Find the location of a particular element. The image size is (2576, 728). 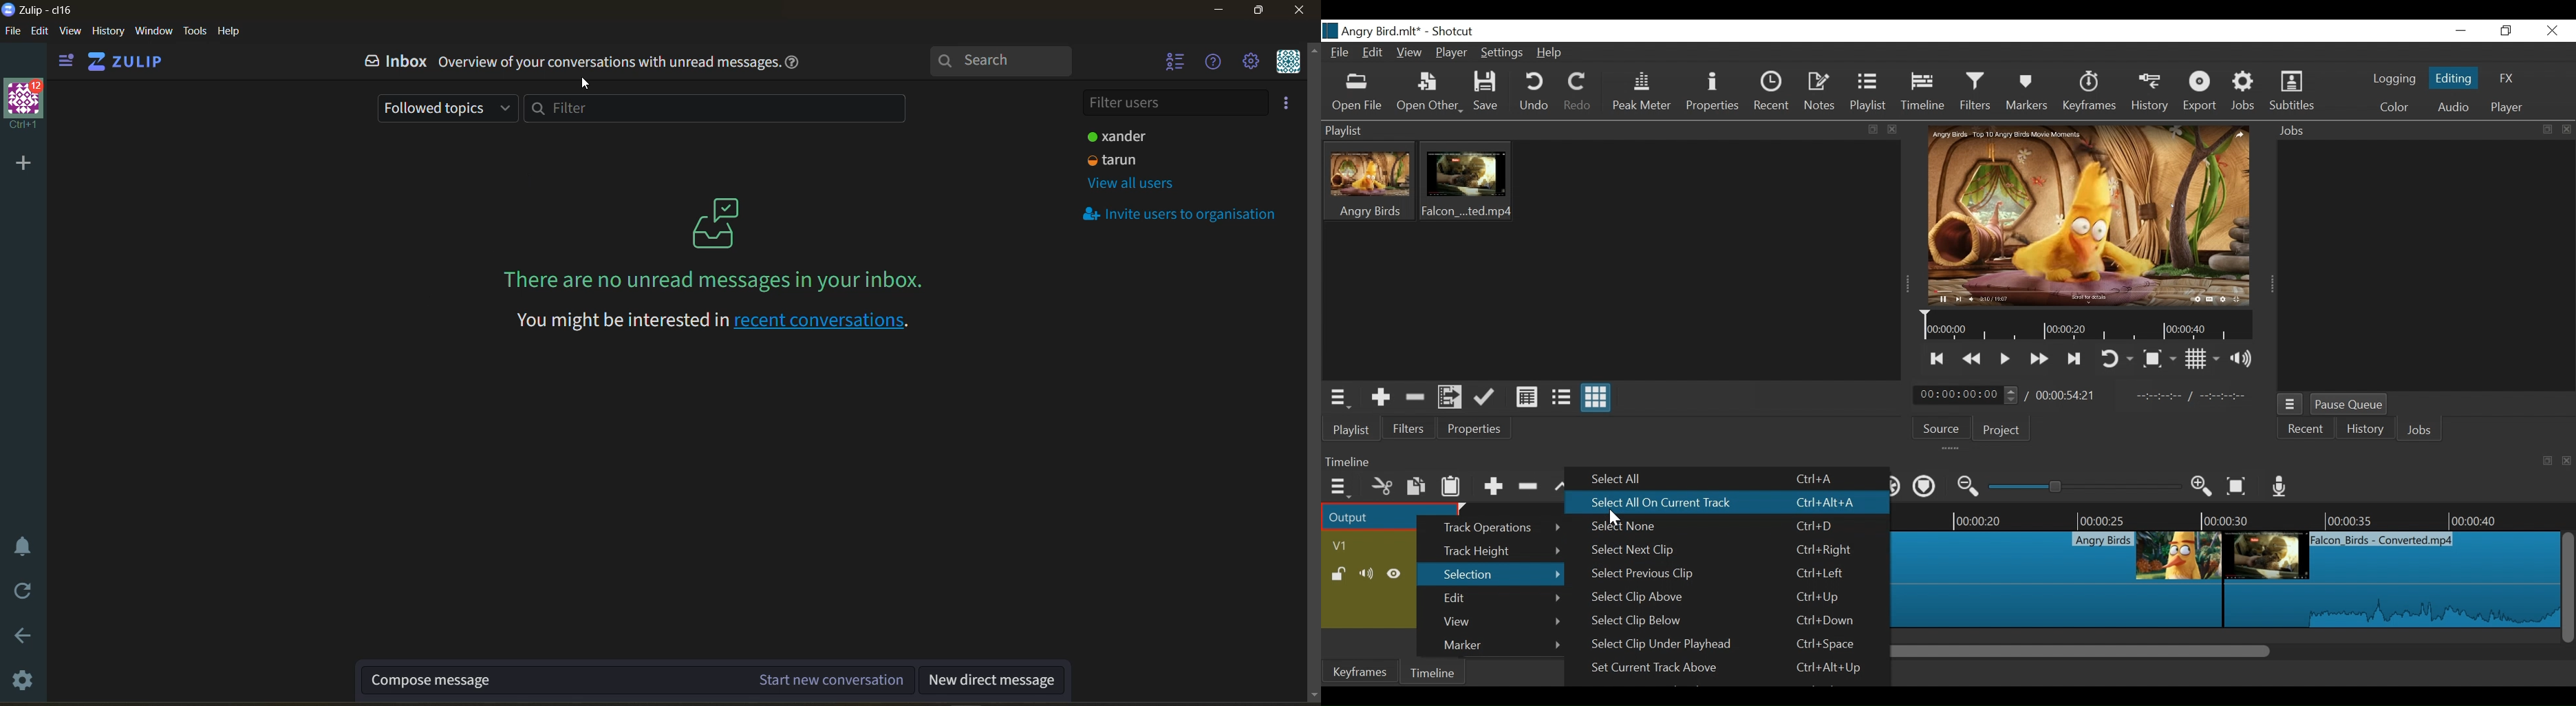

Keyframes is located at coordinates (2088, 92).